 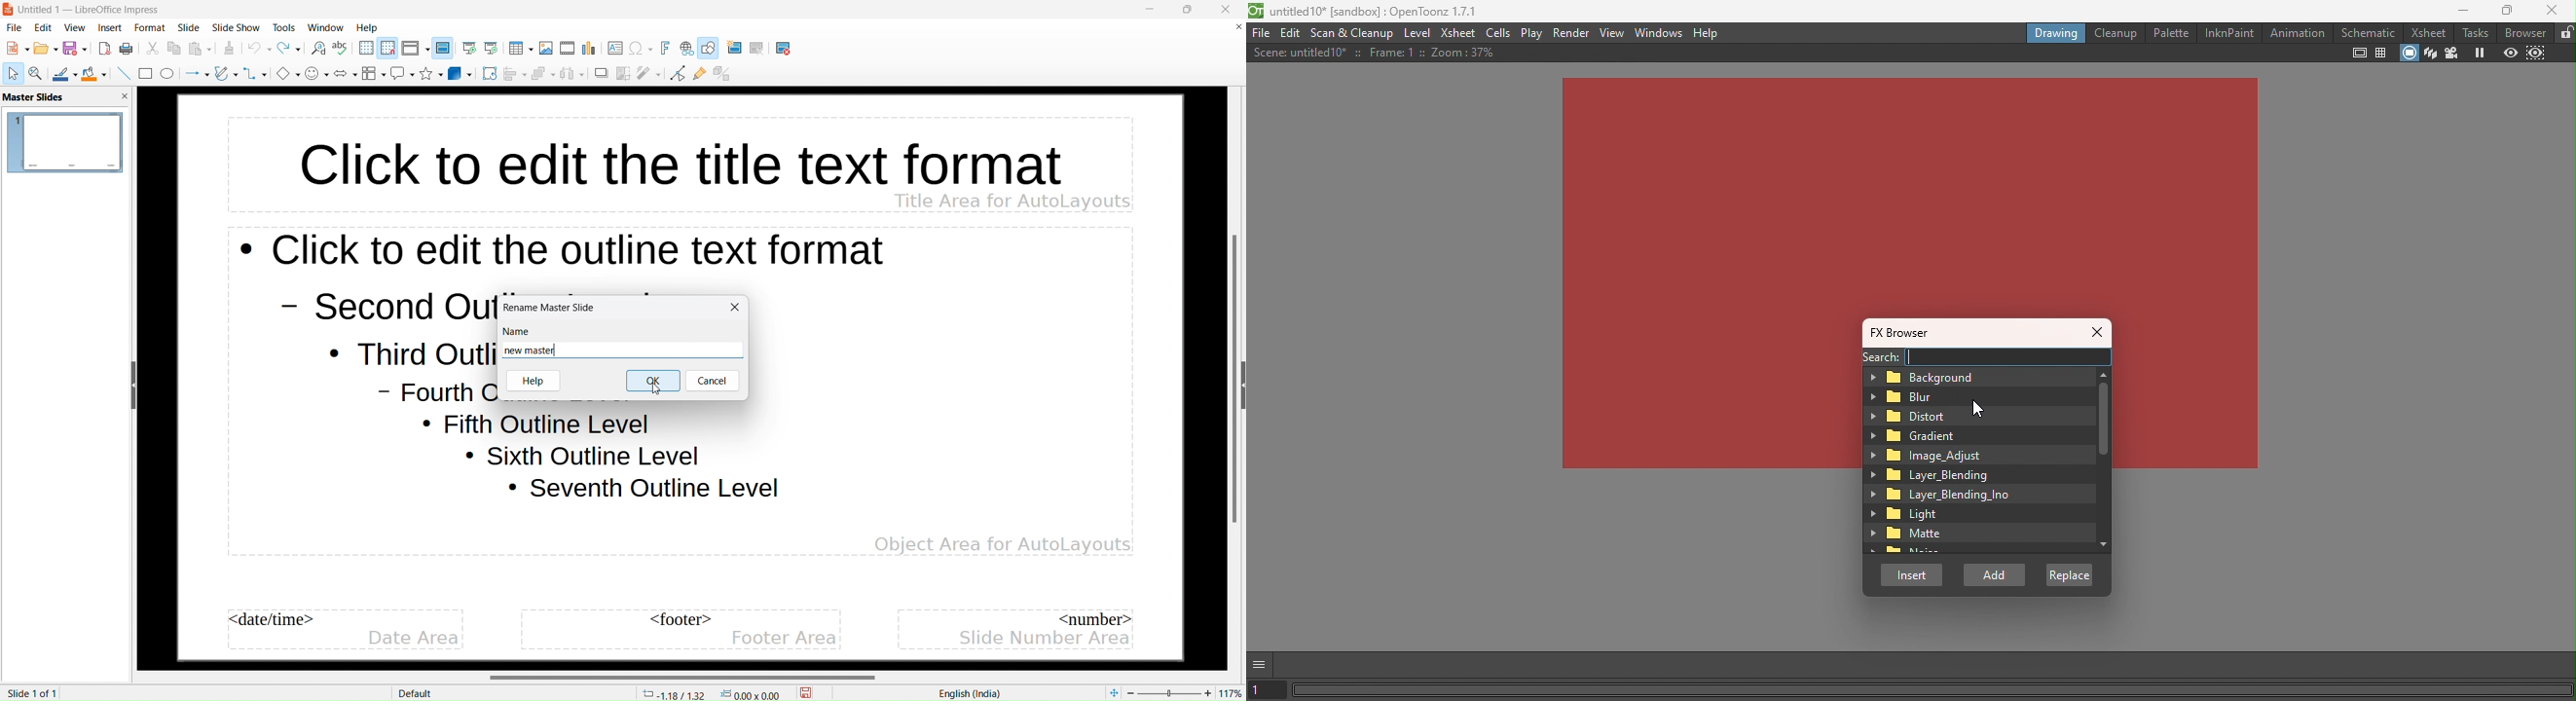 I want to click on insert special character, so click(x=641, y=48).